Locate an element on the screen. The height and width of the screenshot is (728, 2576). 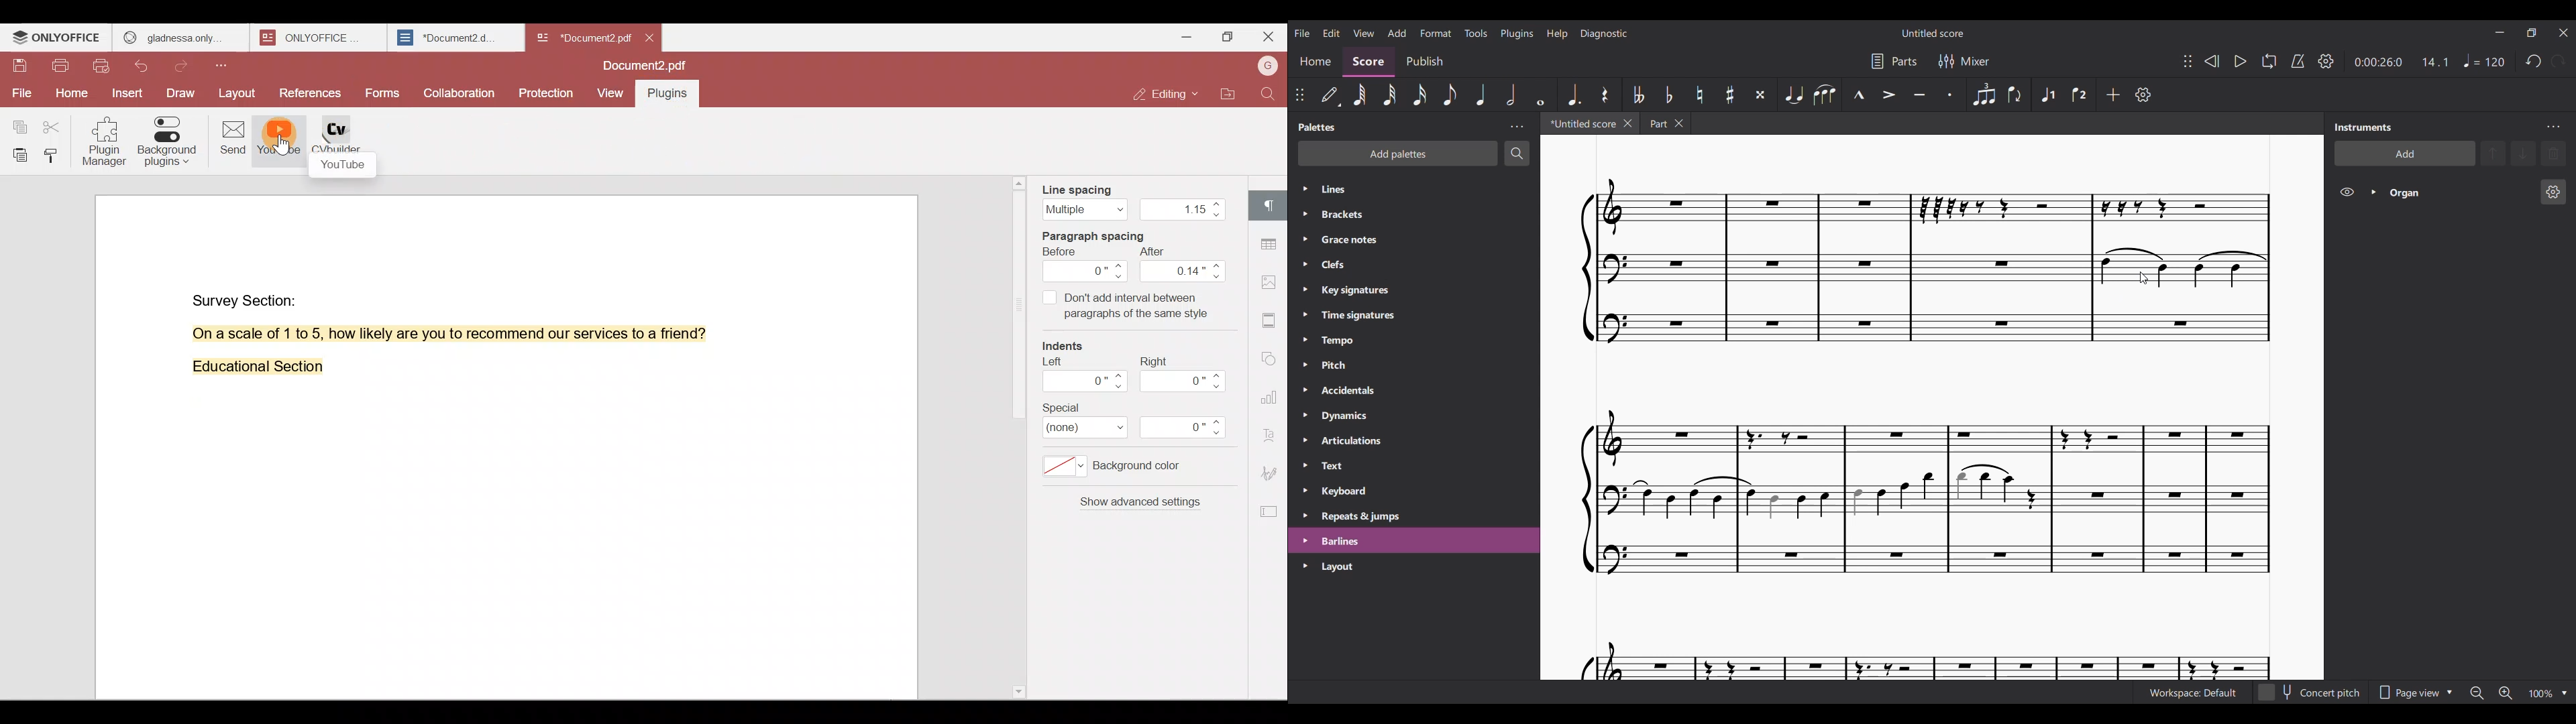
Close interface is located at coordinates (2564, 32).